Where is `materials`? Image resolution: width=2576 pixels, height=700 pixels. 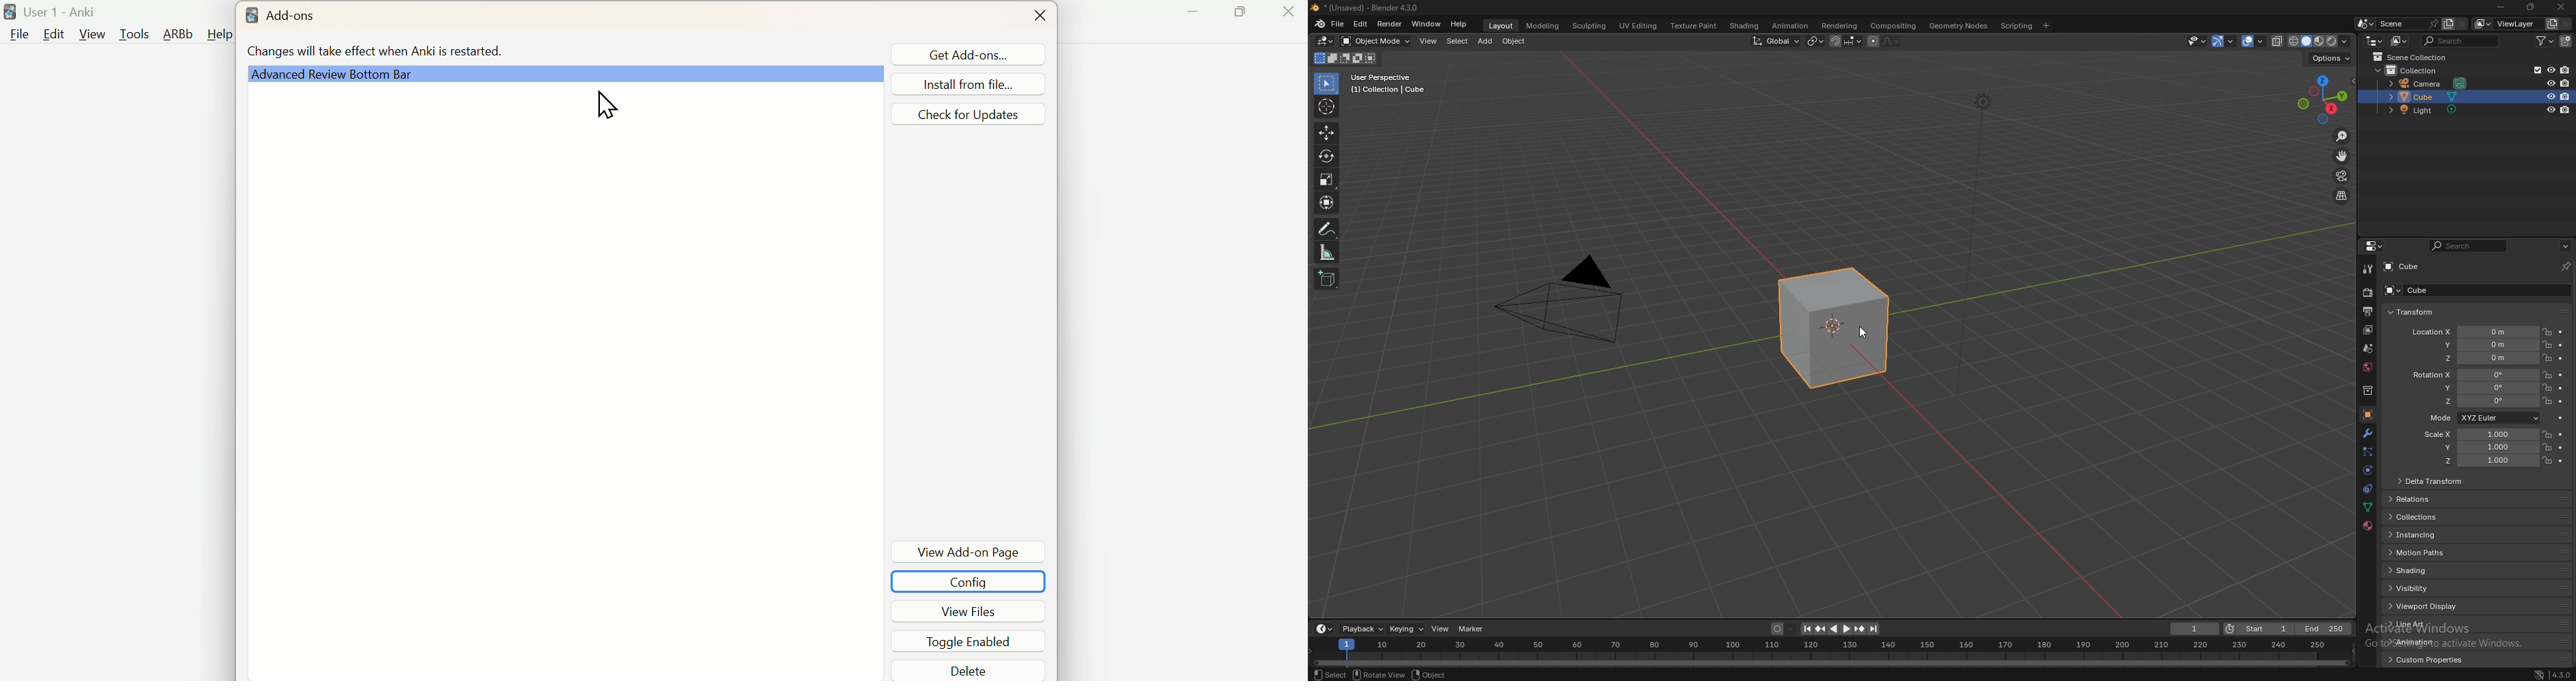
materials is located at coordinates (2368, 526).